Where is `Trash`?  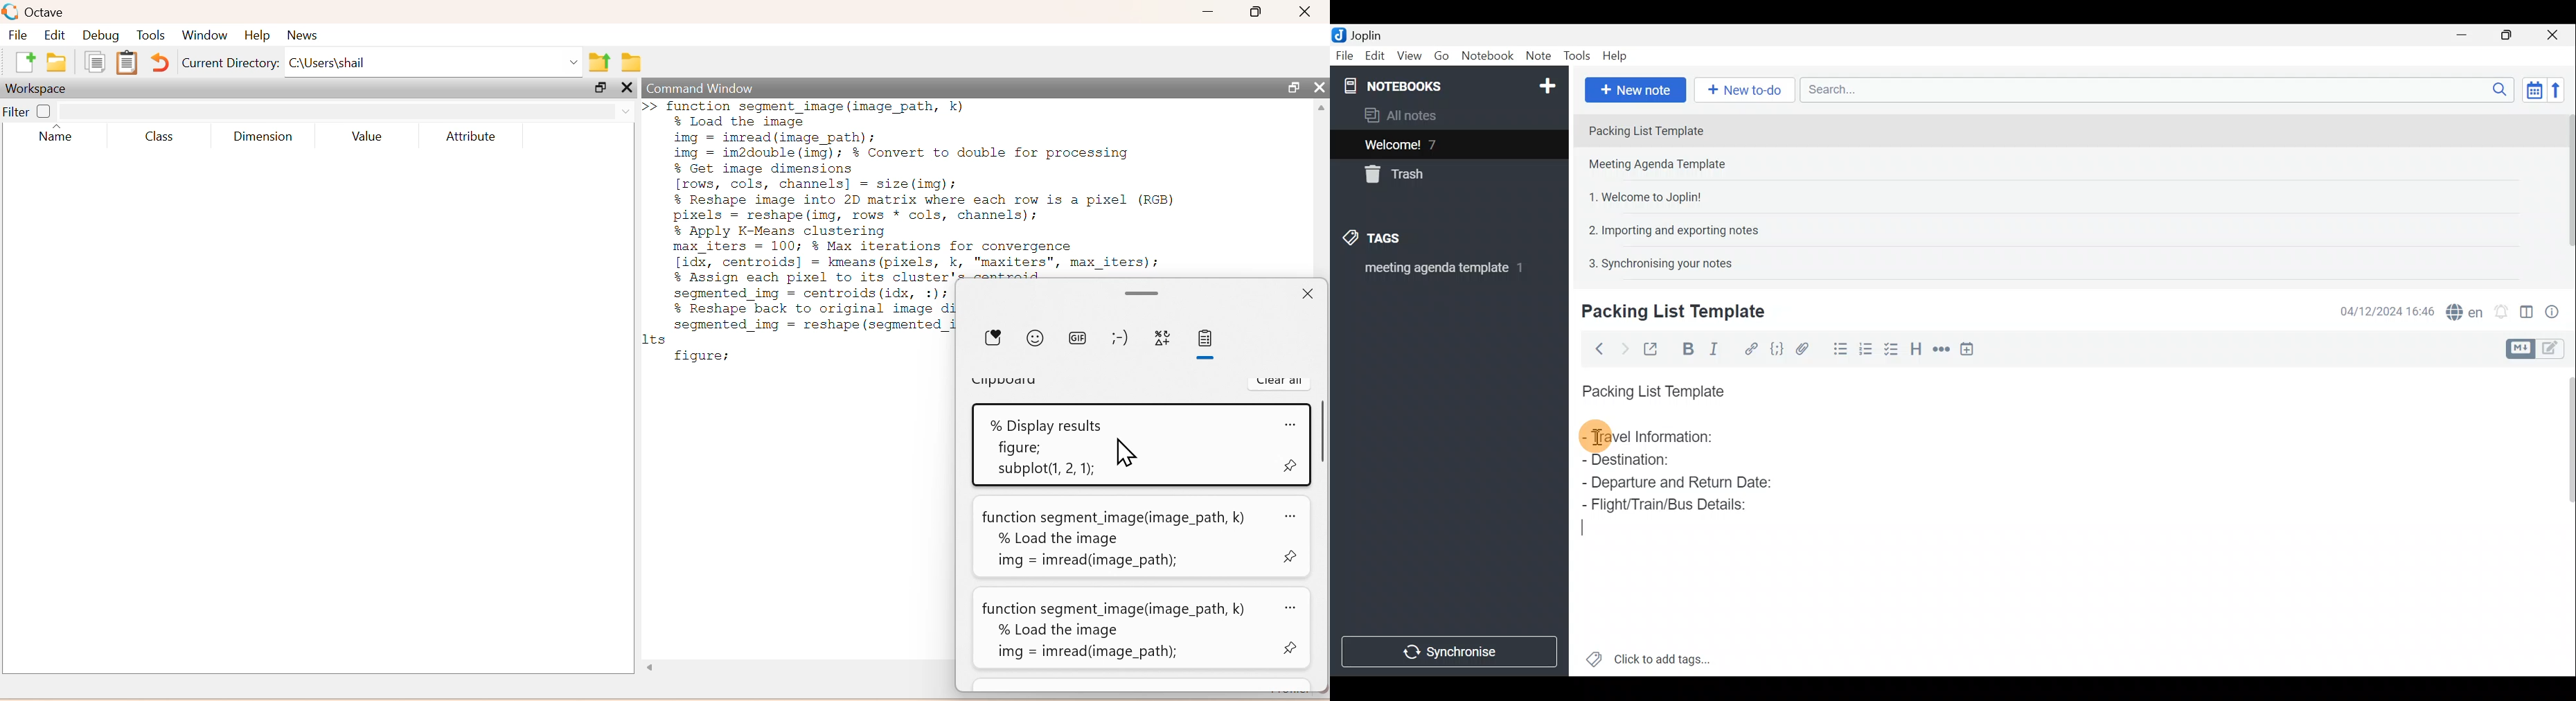 Trash is located at coordinates (1399, 177).